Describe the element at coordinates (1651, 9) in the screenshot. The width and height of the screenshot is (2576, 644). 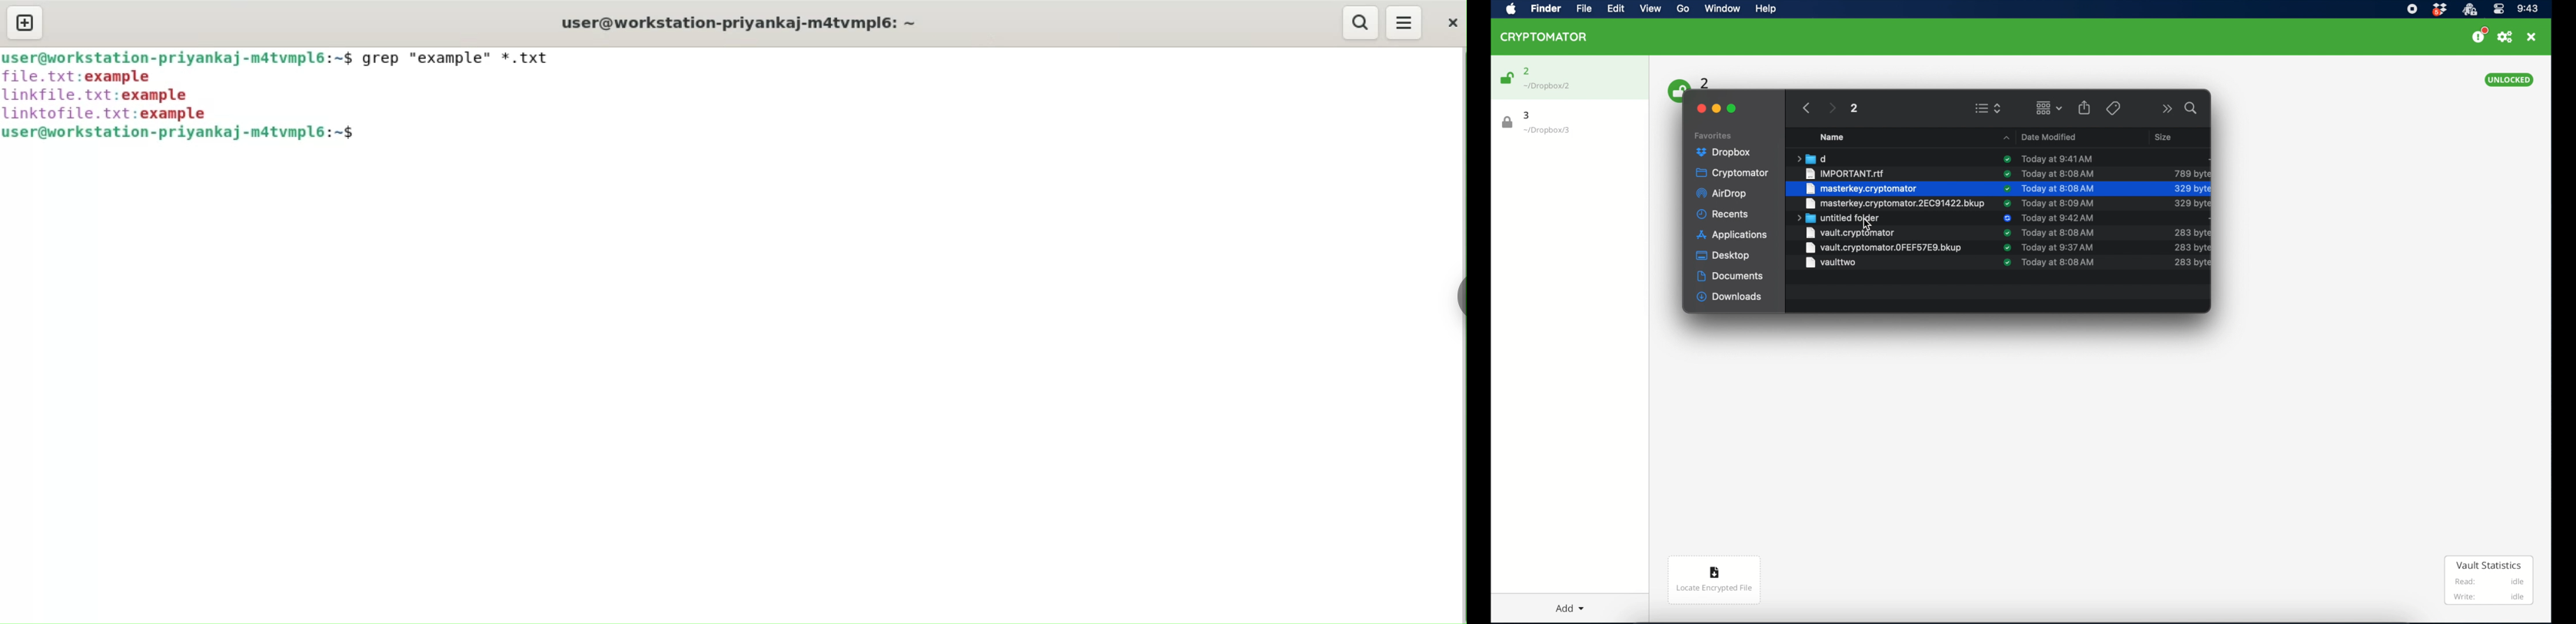
I see `view` at that location.